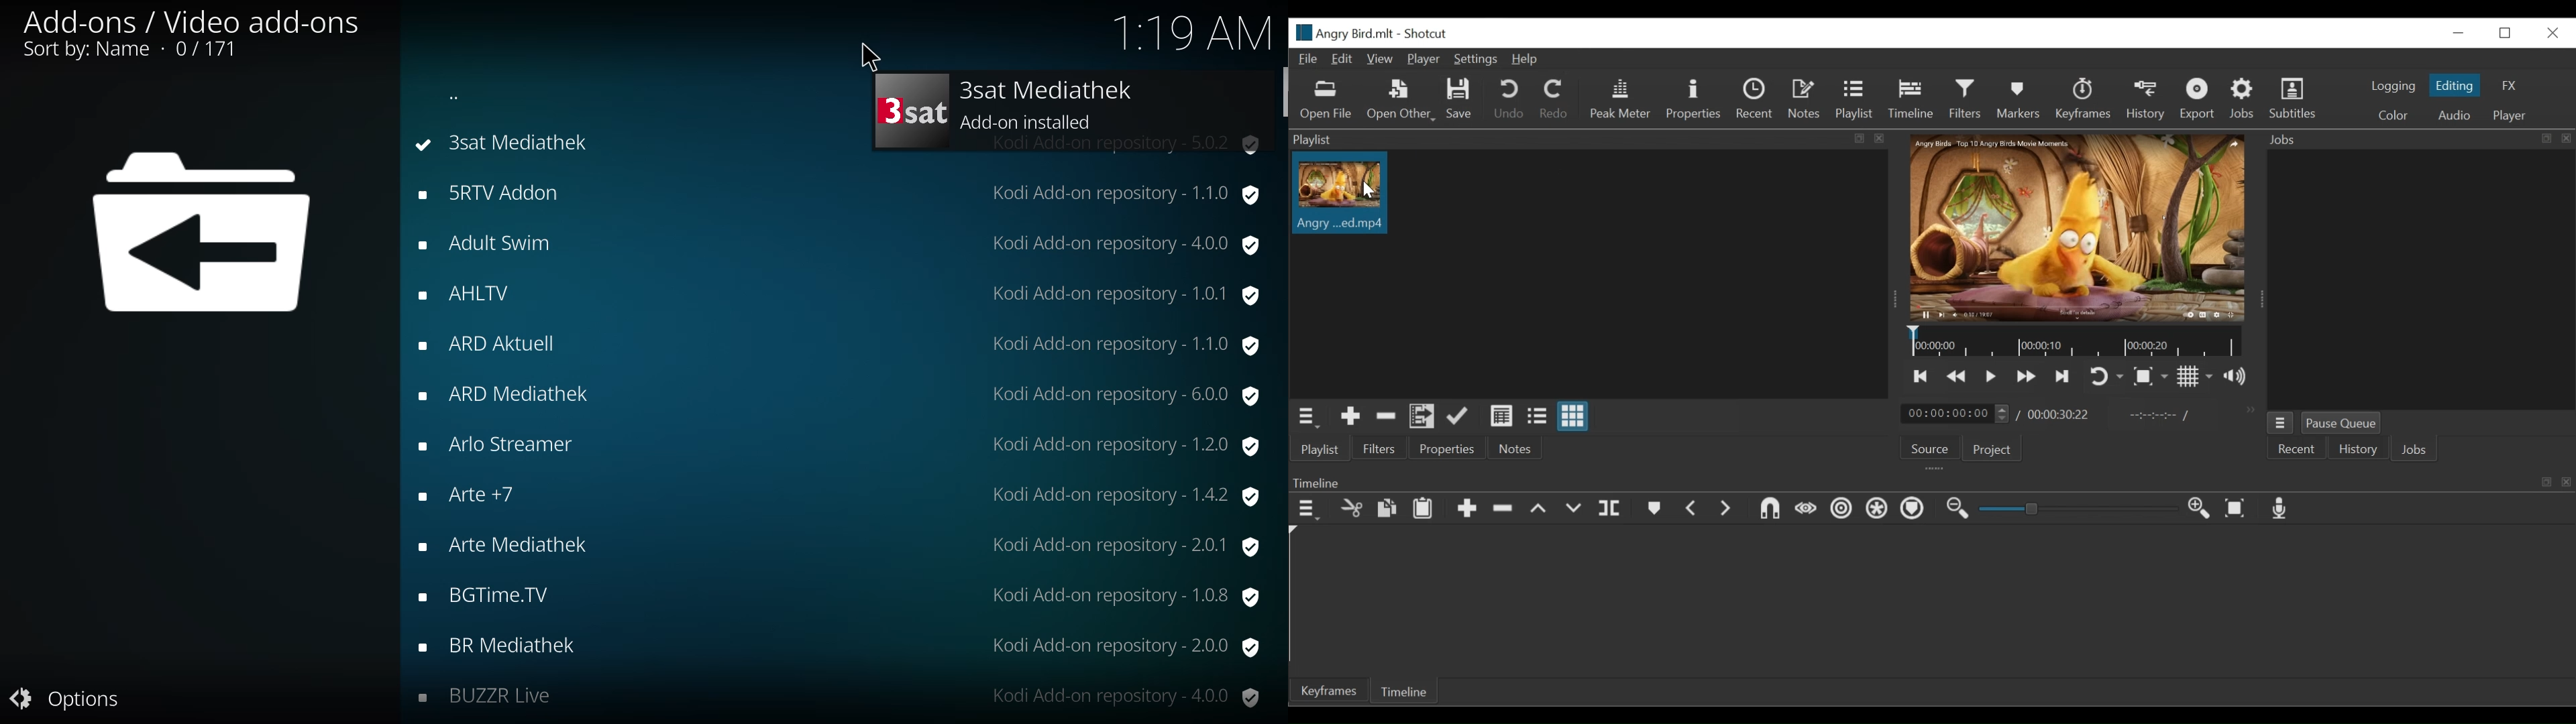 This screenshot has width=2576, height=728. I want to click on Overwrite, so click(1574, 511).